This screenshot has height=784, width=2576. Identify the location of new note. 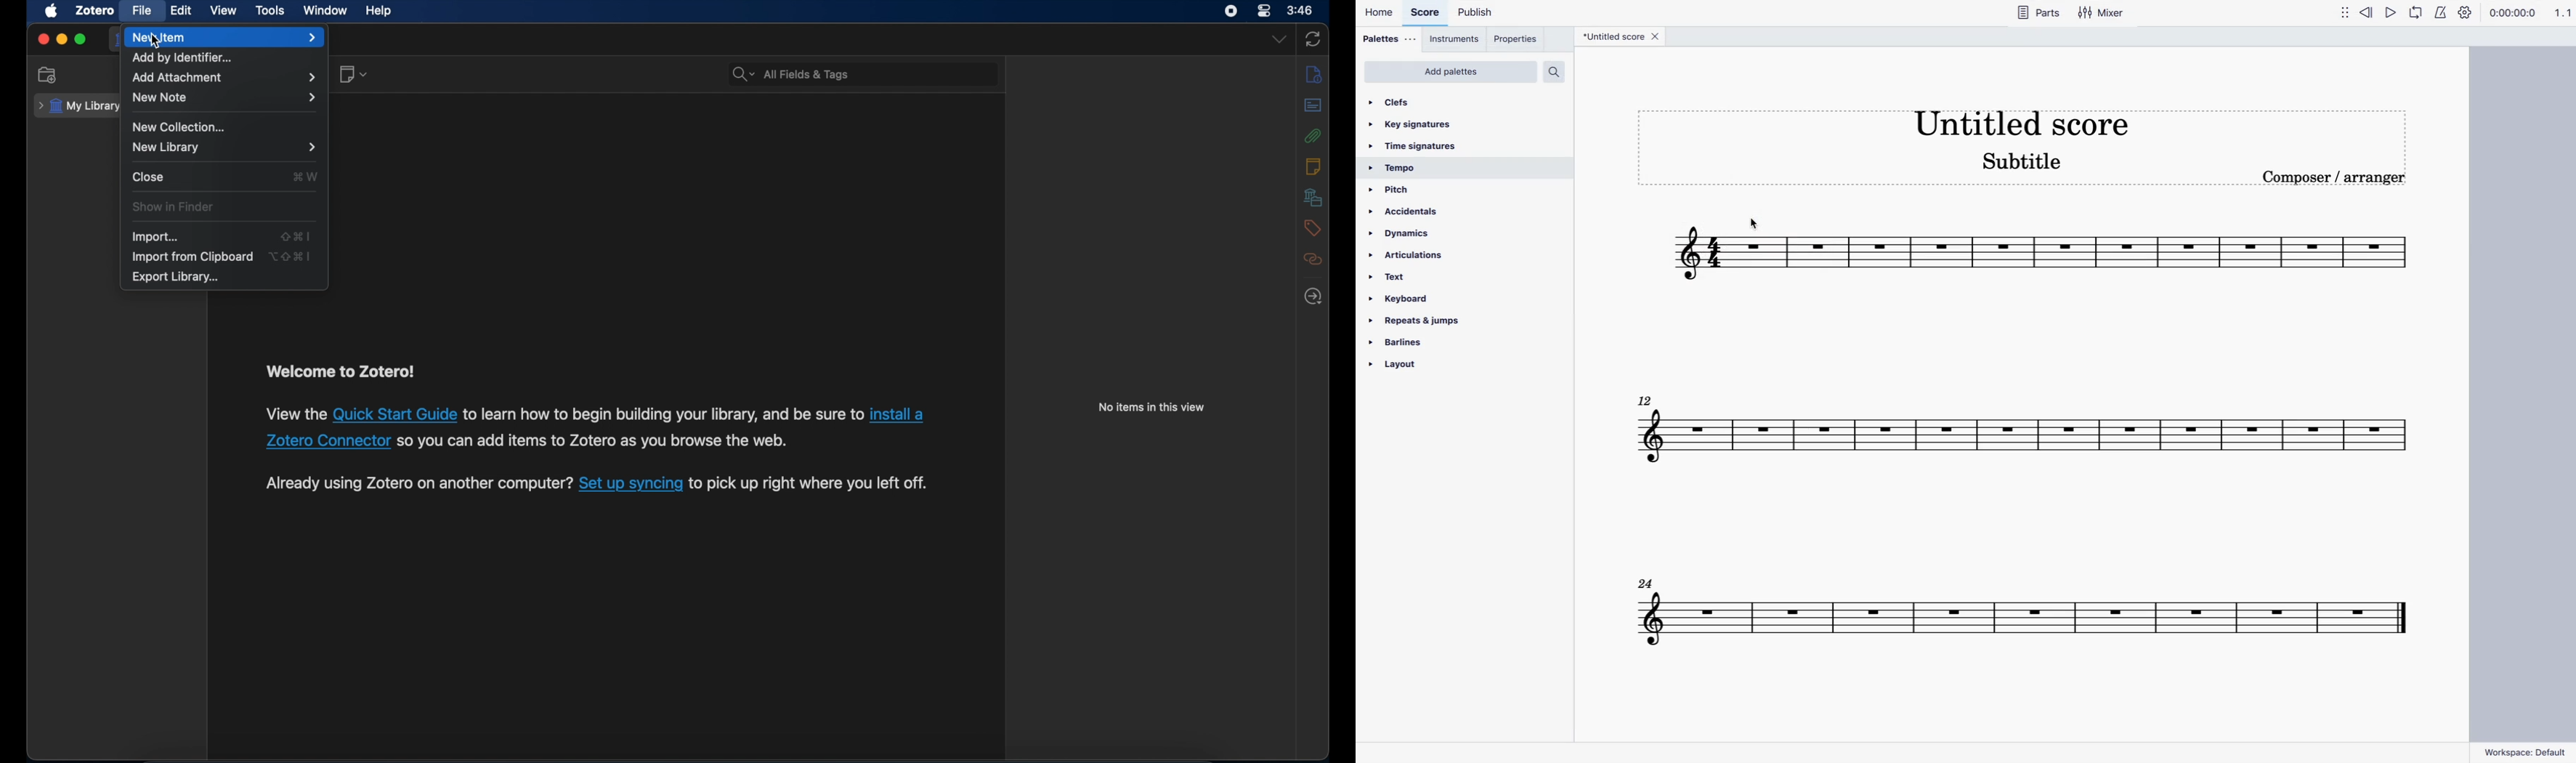
(225, 97).